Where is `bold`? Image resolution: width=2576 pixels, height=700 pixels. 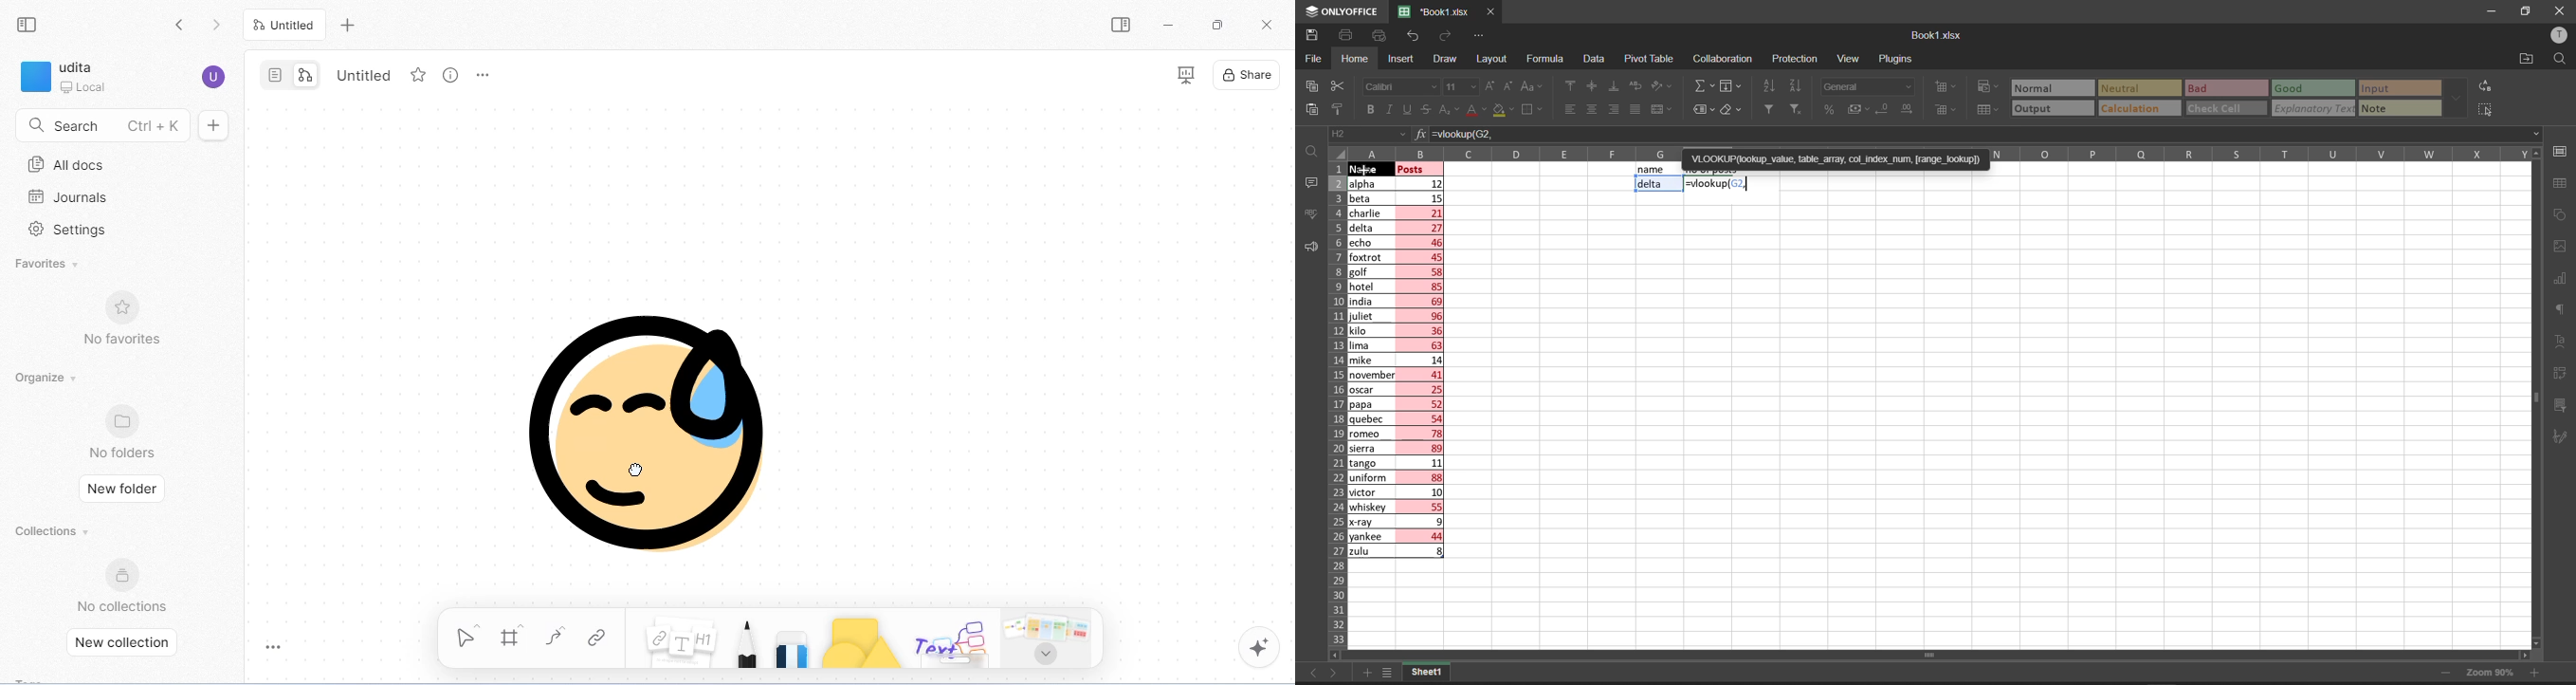
bold is located at coordinates (1370, 109).